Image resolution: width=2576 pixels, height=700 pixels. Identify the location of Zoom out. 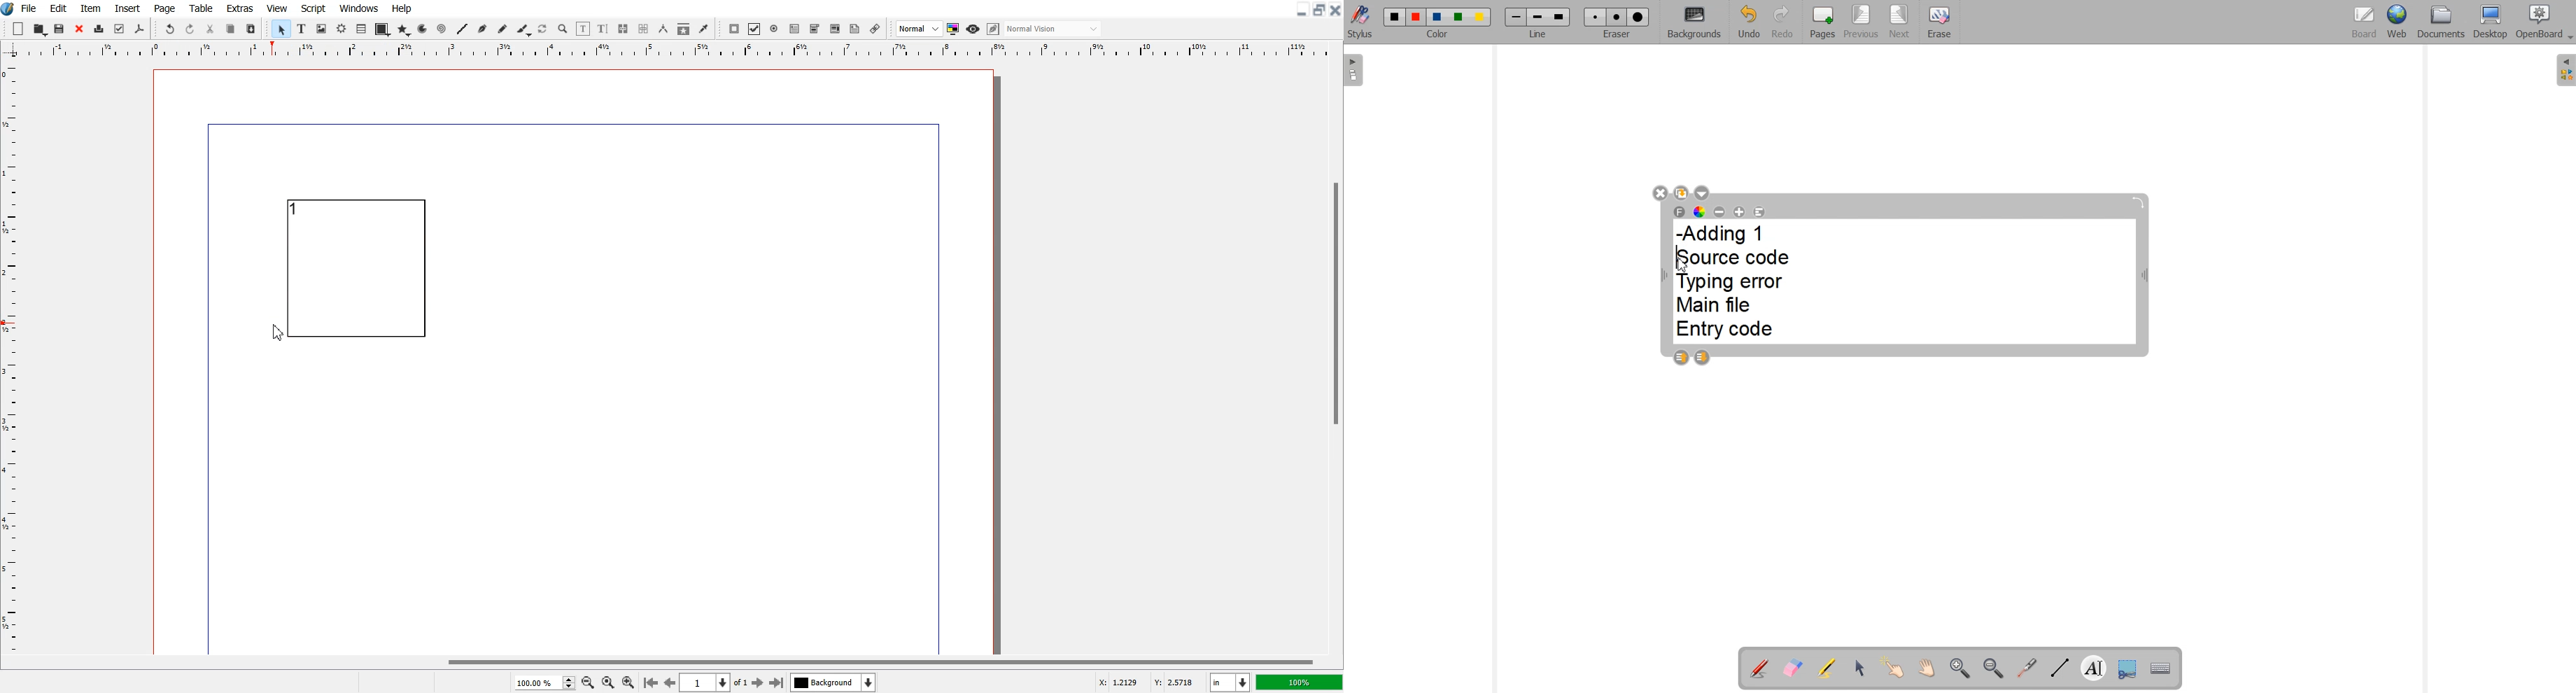
(1993, 668).